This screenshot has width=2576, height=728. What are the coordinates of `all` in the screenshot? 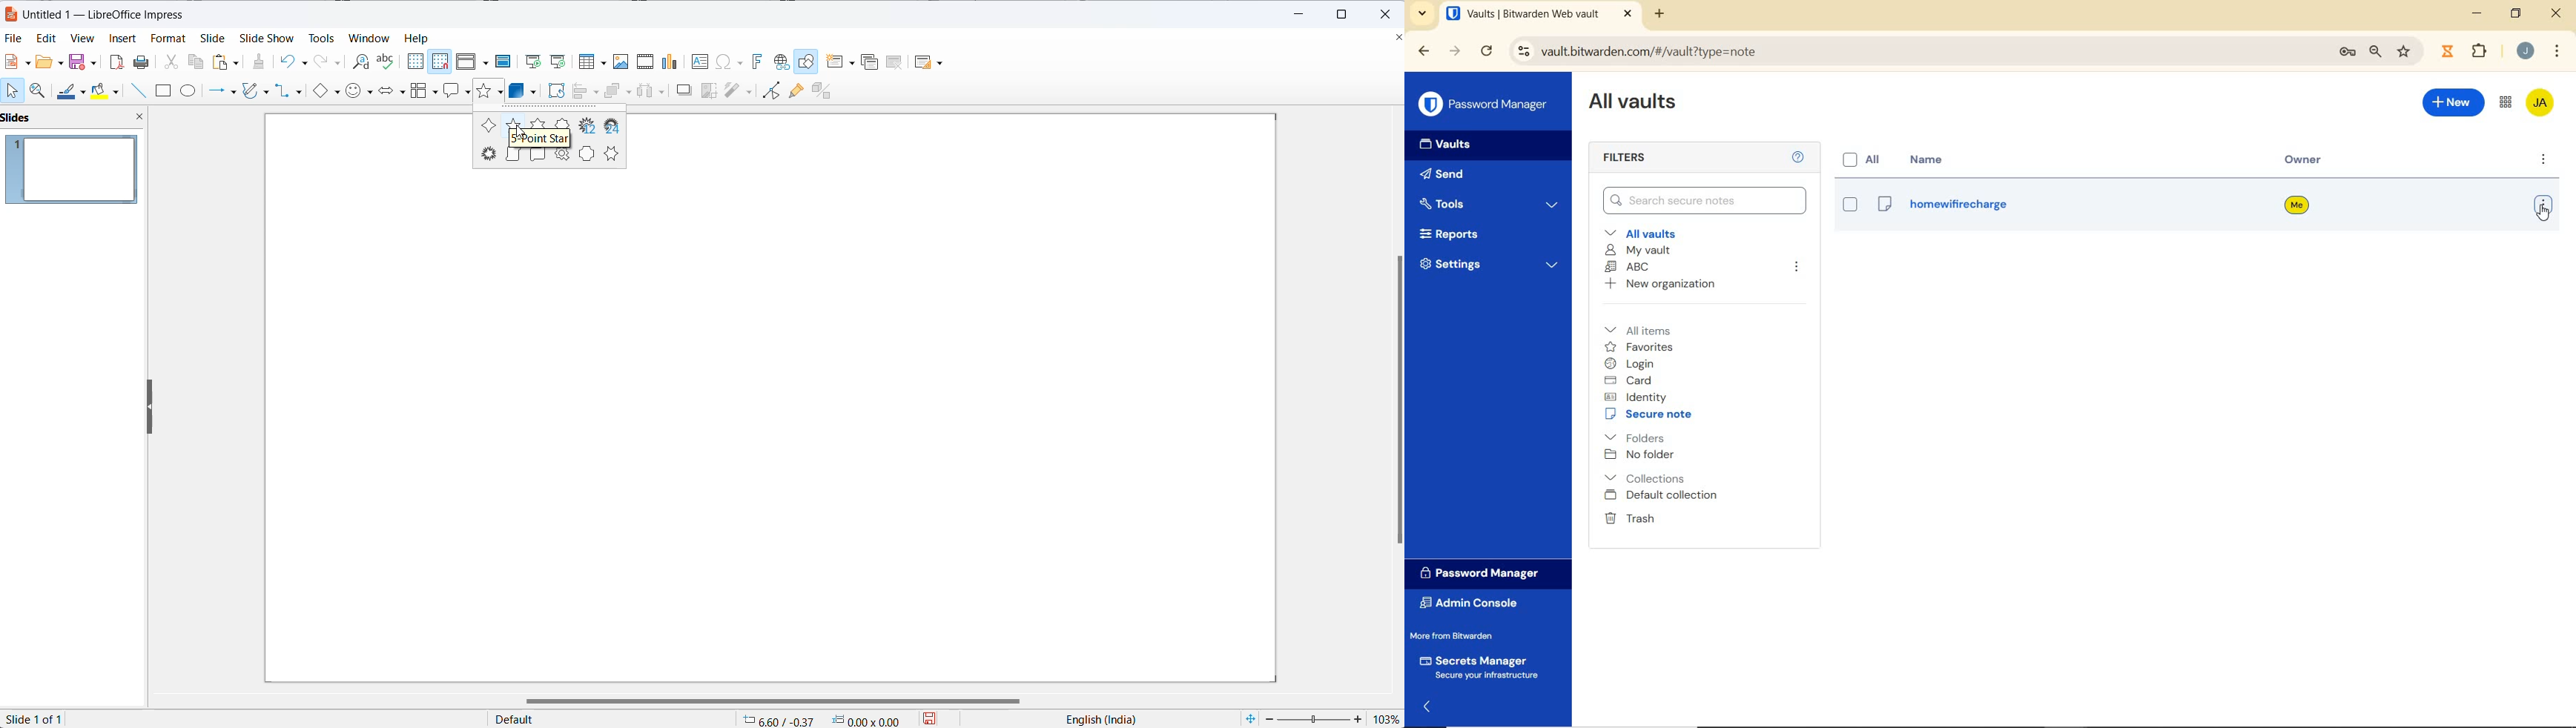 It's located at (1865, 160).